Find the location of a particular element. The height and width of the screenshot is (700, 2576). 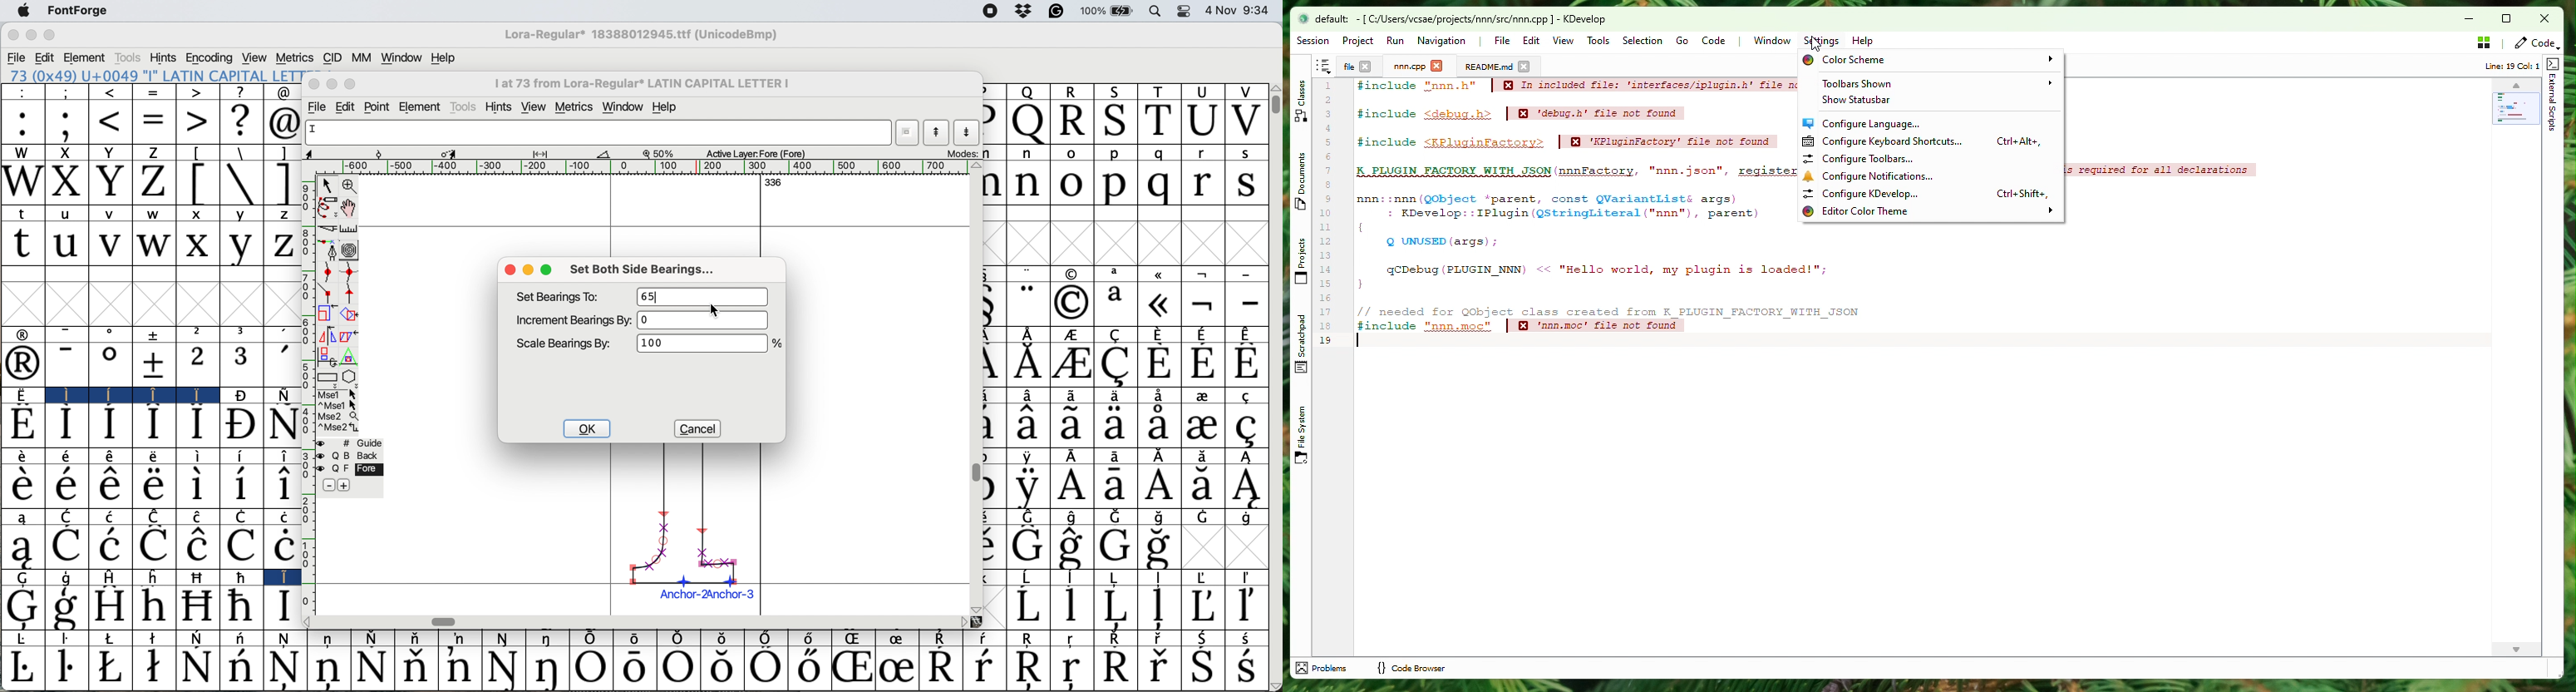

, is located at coordinates (284, 335).